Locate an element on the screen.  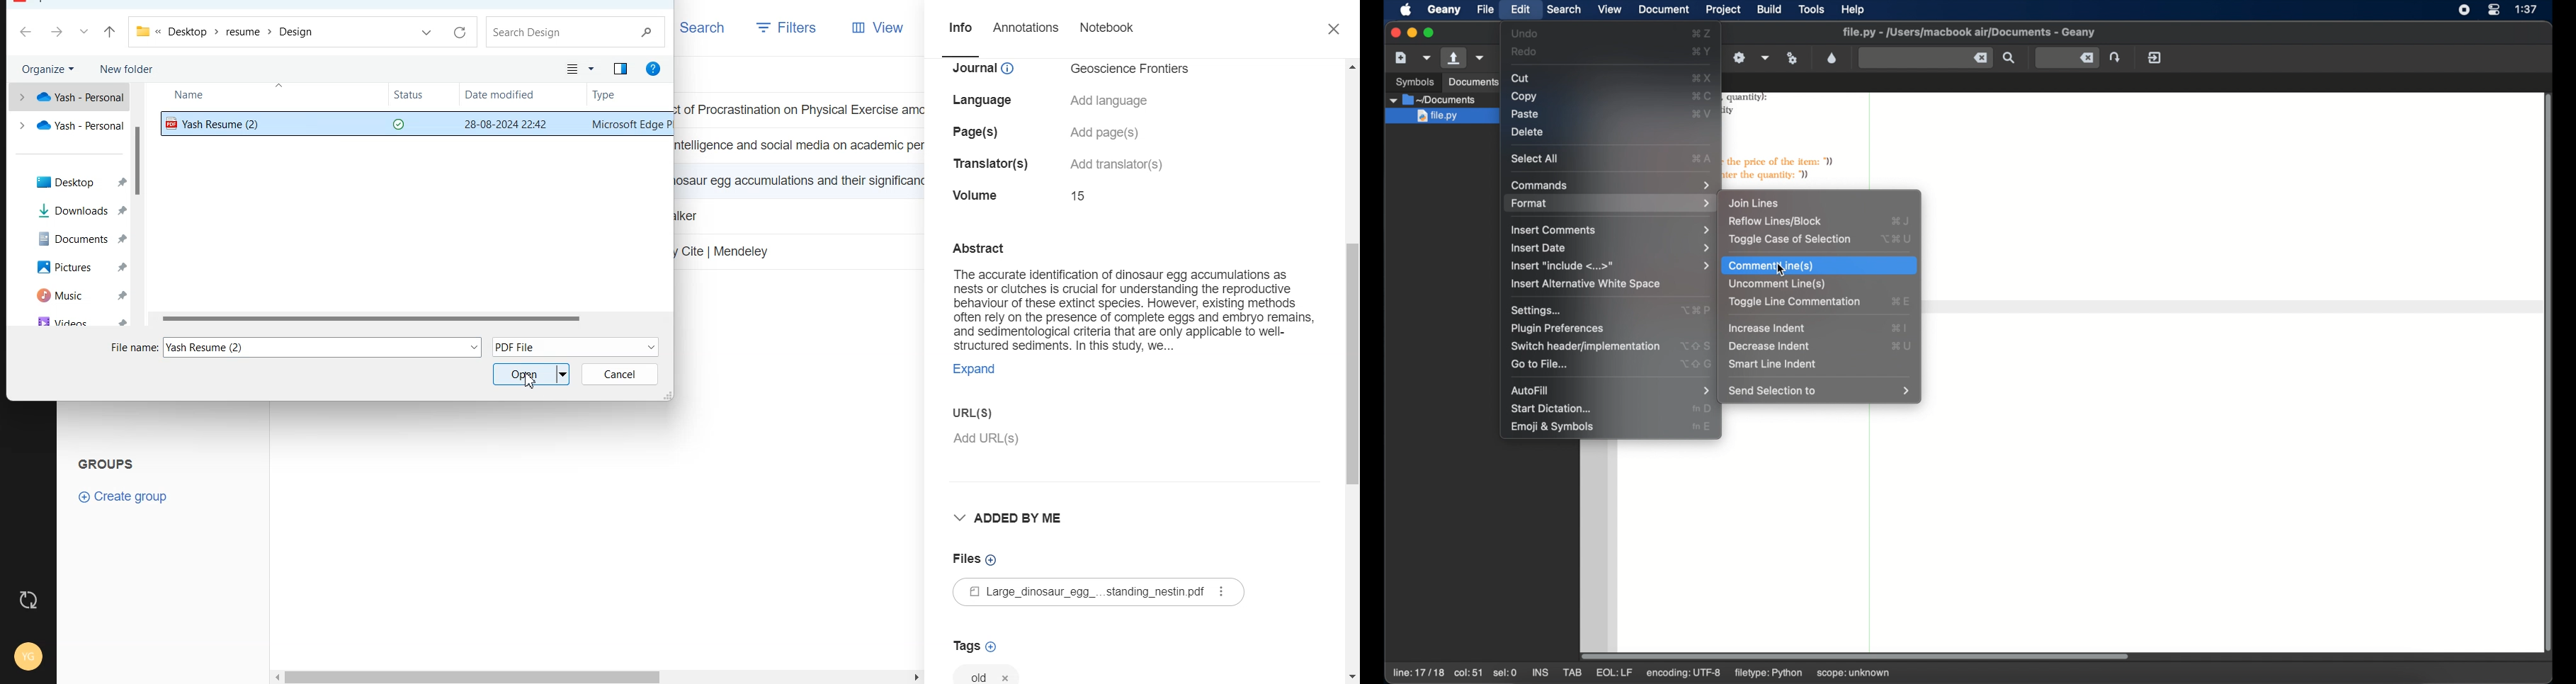
Cancel is located at coordinates (620, 374).